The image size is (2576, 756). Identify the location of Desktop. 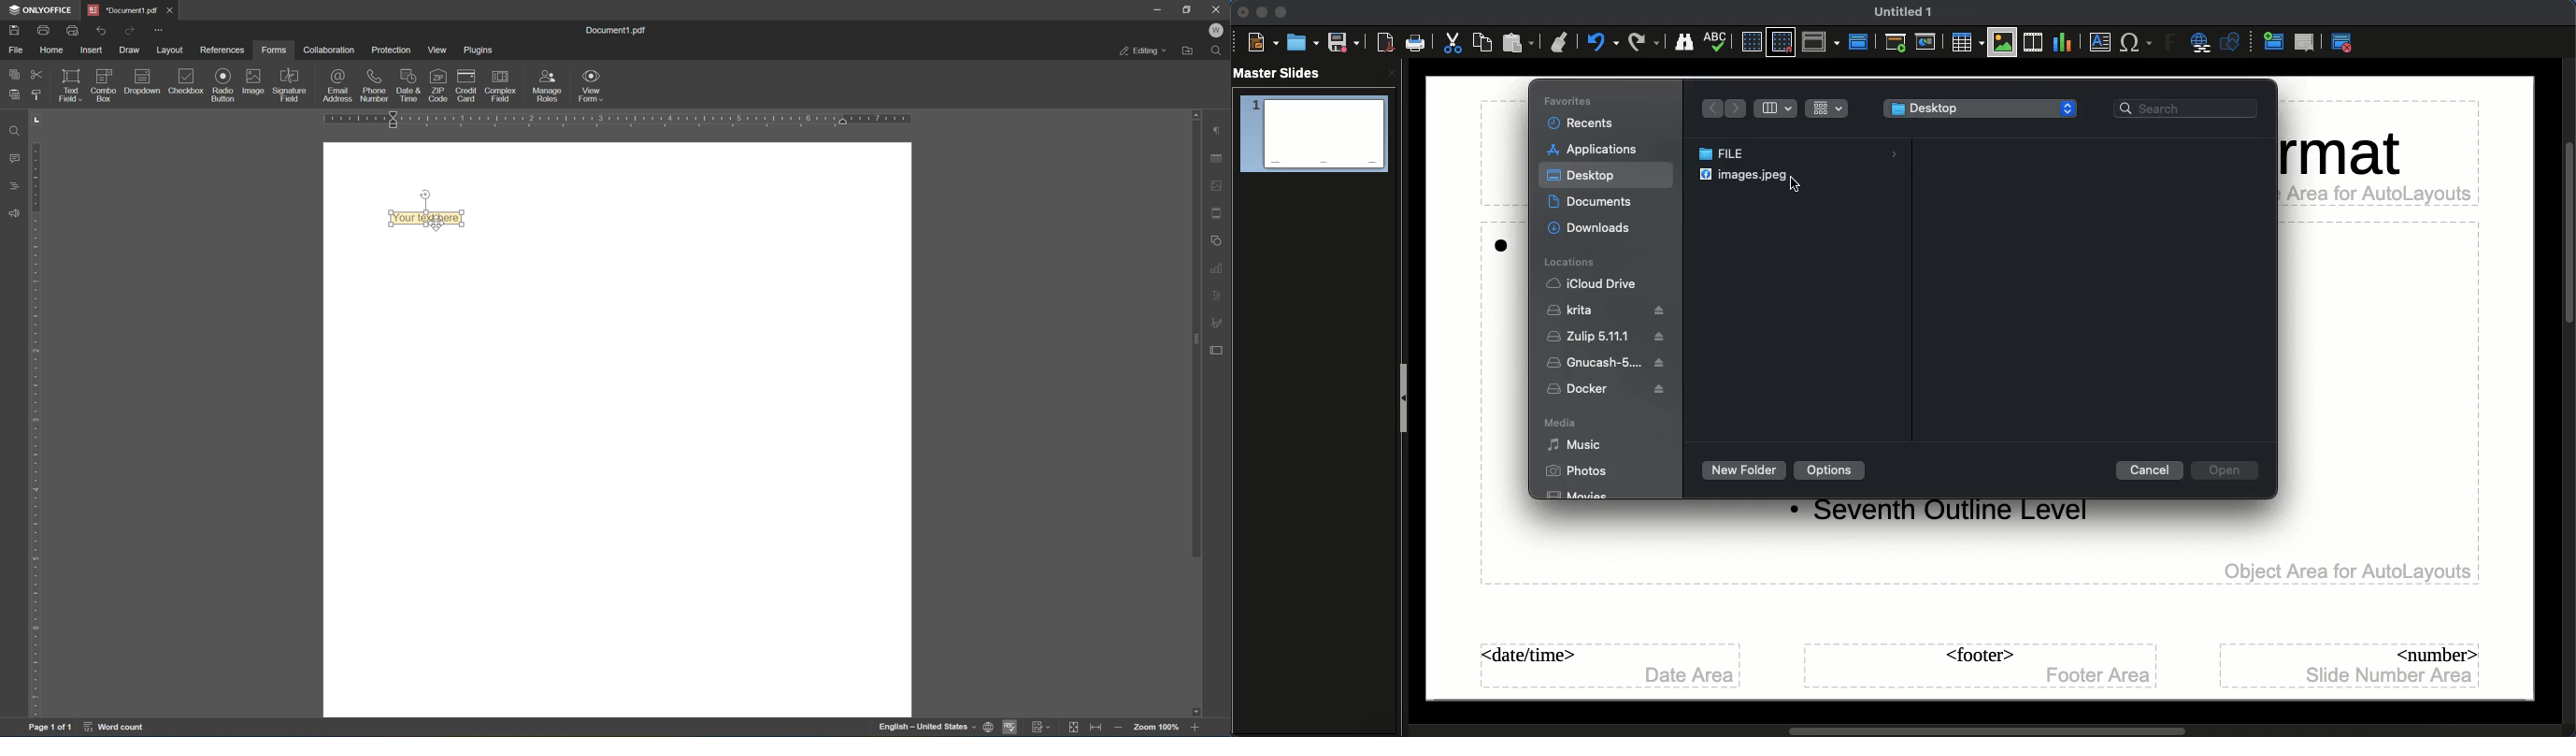
(1980, 108).